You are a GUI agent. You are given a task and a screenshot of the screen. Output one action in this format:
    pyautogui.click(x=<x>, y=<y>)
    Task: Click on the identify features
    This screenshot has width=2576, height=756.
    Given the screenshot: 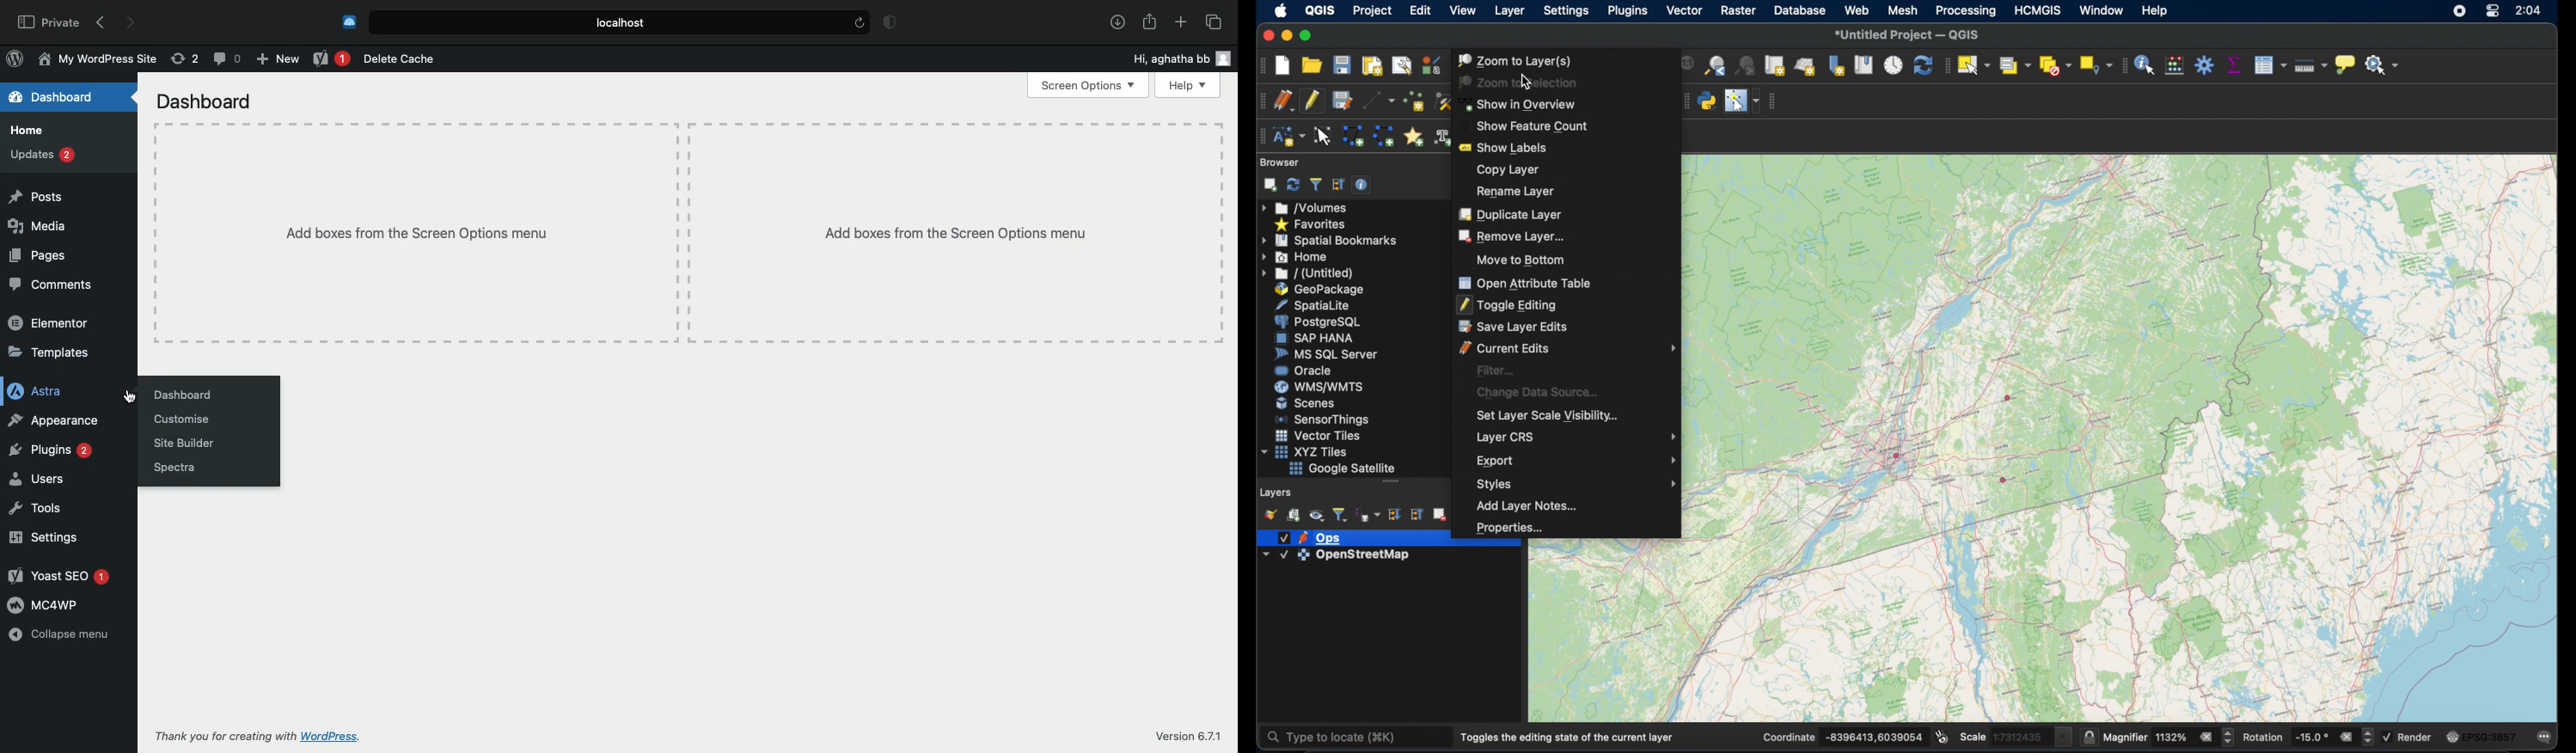 What is the action you would take?
    pyautogui.click(x=2147, y=66)
    